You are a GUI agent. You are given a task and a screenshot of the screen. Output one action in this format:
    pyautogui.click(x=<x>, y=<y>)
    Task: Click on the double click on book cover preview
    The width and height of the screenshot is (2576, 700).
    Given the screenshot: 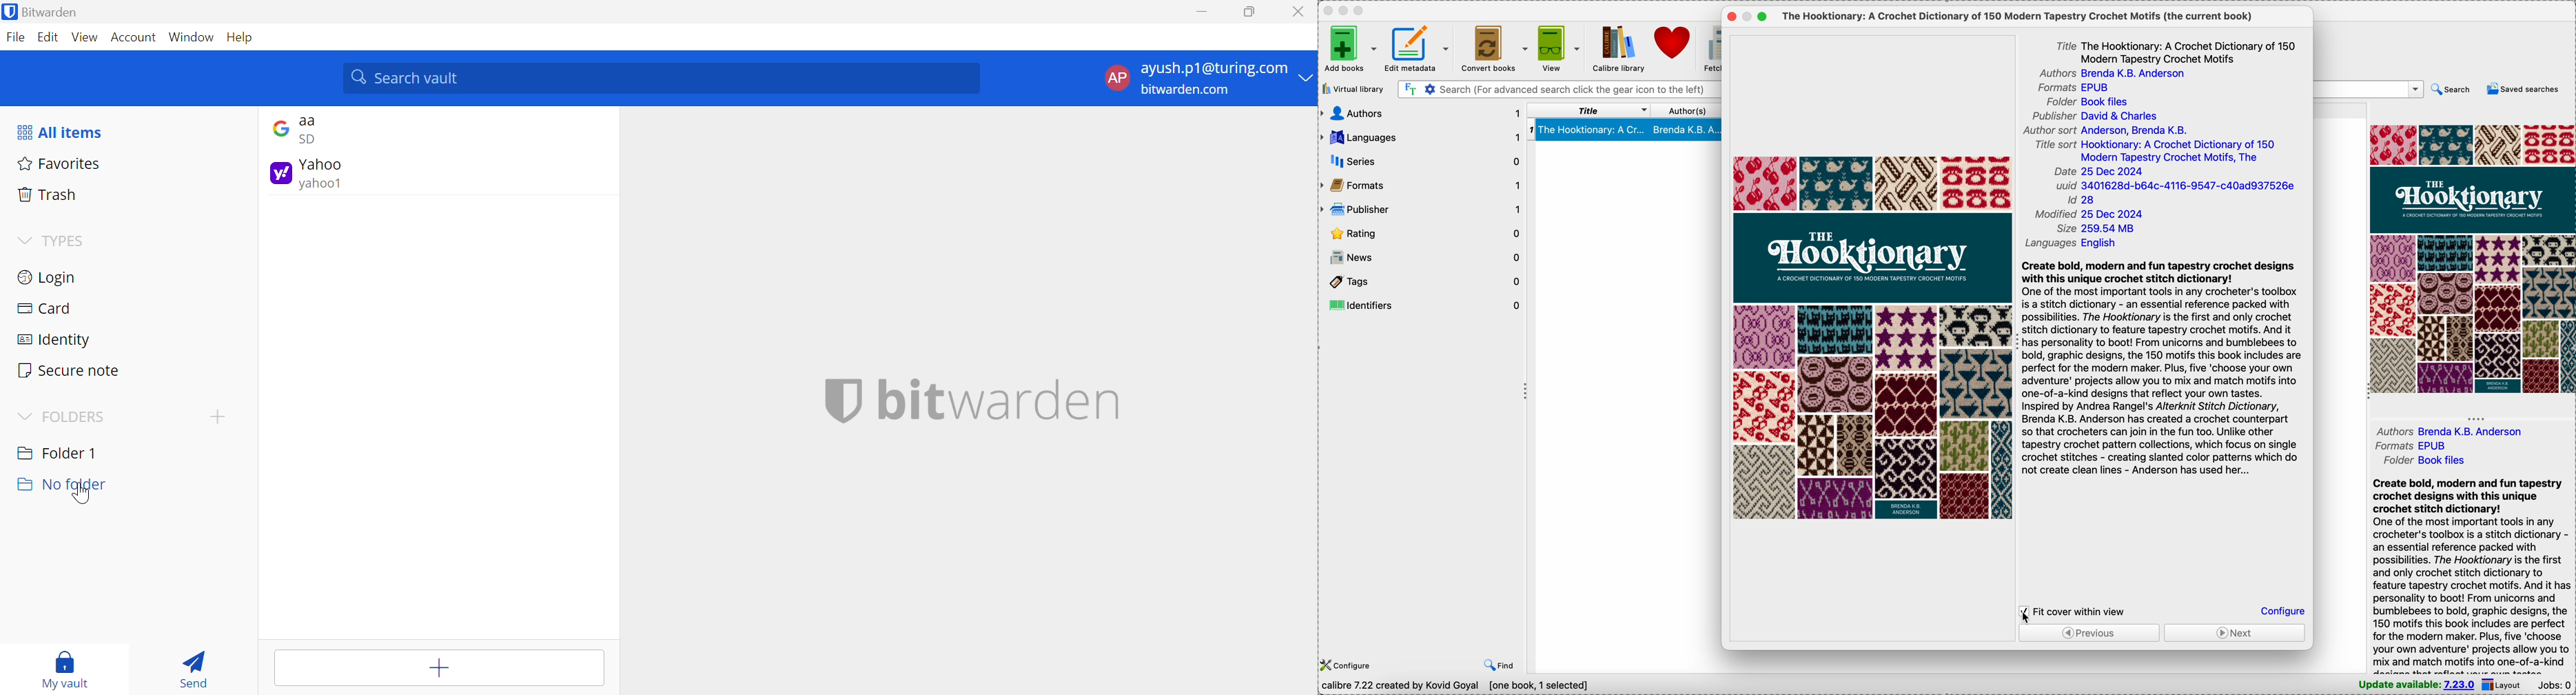 What is the action you would take?
    pyautogui.click(x=2473, y=259)
    